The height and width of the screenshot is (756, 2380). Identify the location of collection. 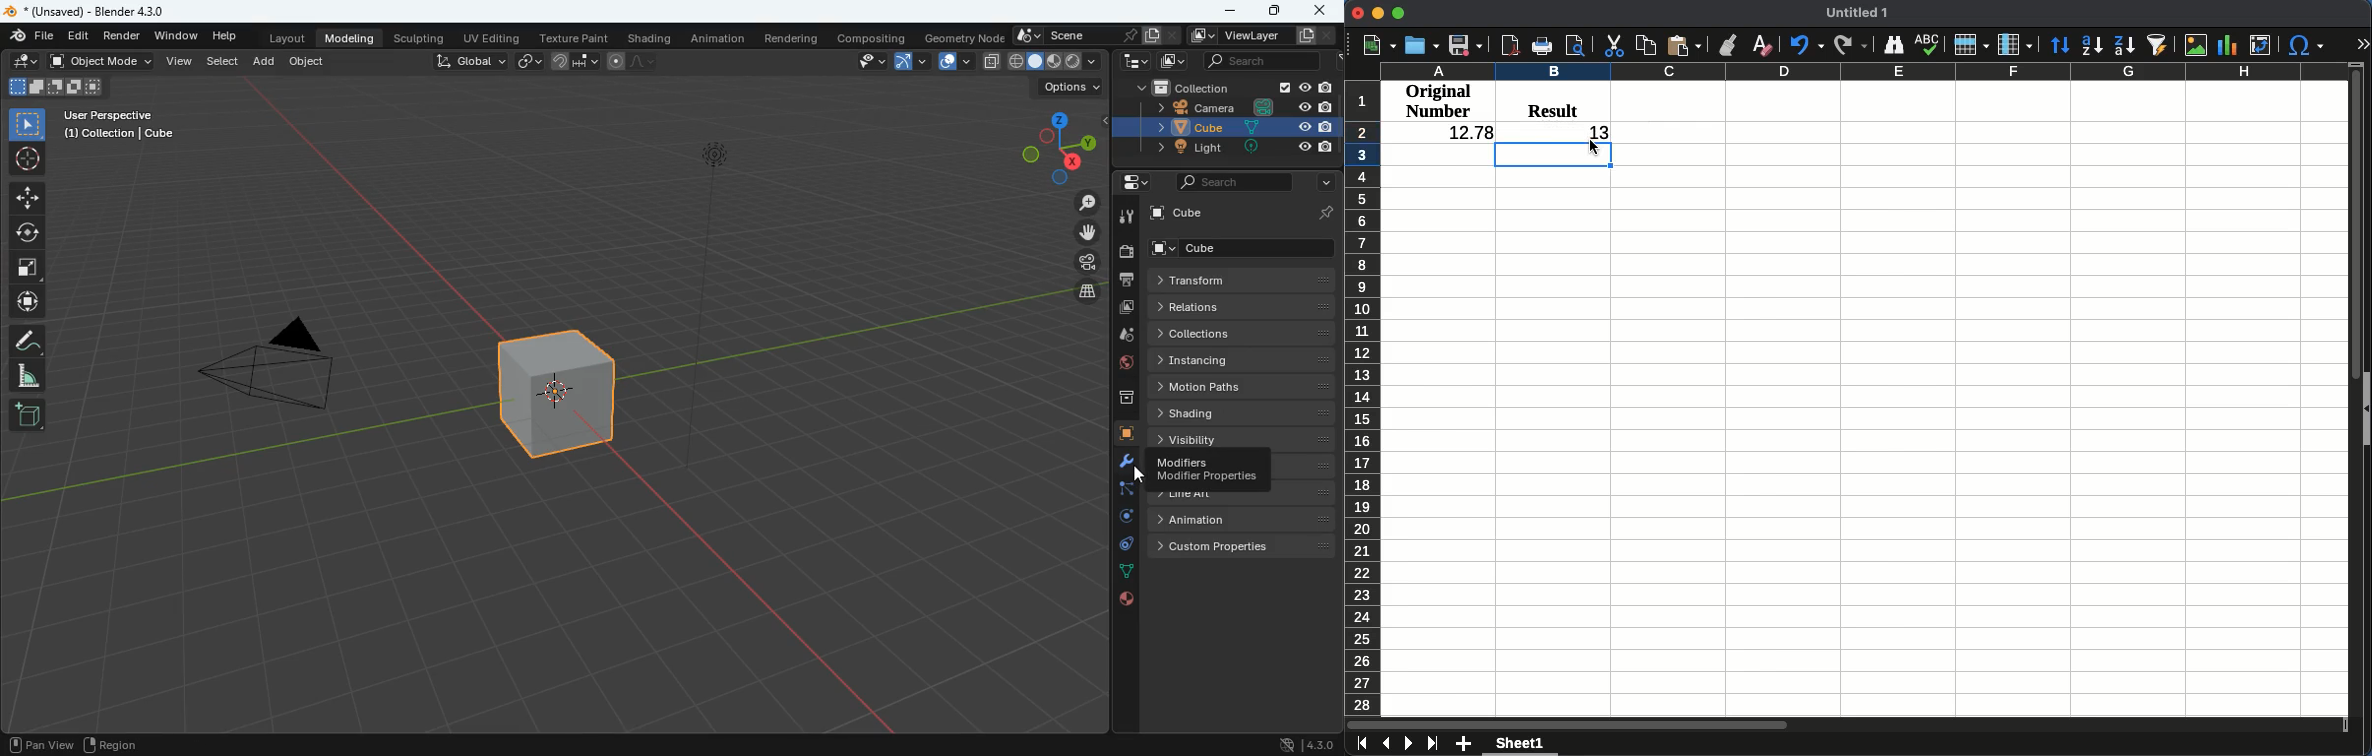
(1232, 88).